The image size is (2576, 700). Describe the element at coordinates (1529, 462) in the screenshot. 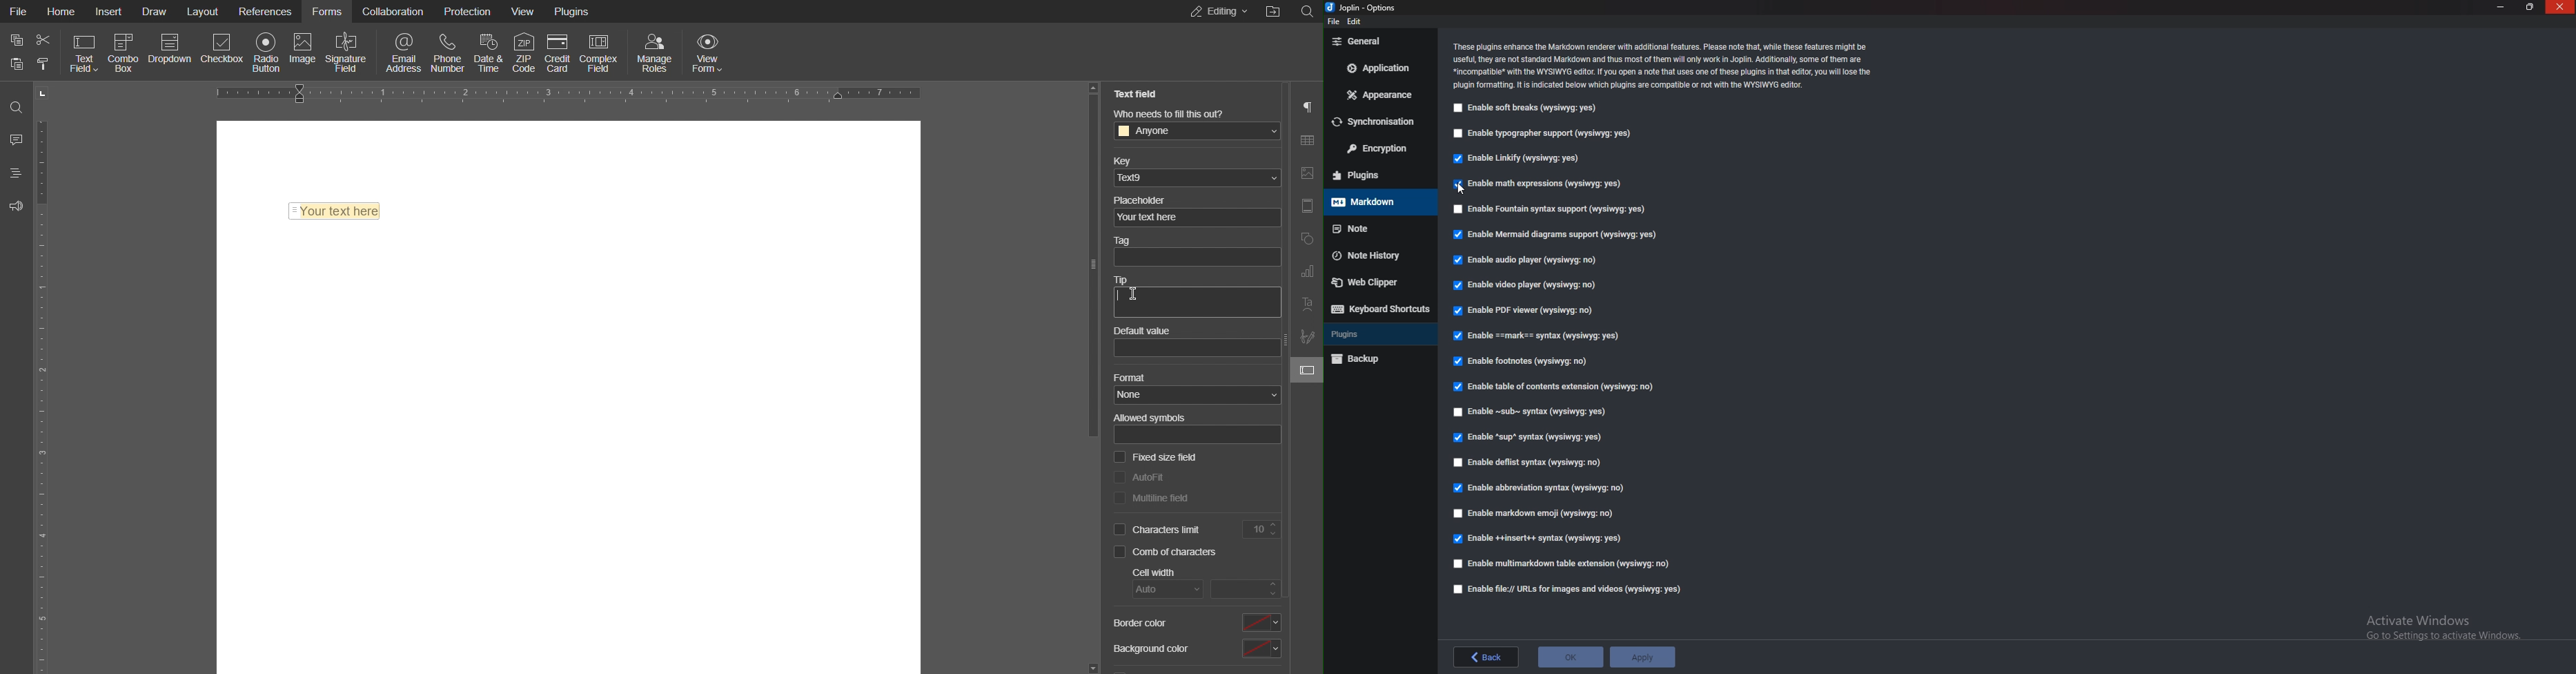

I see `enable deflist syntax` at that location.